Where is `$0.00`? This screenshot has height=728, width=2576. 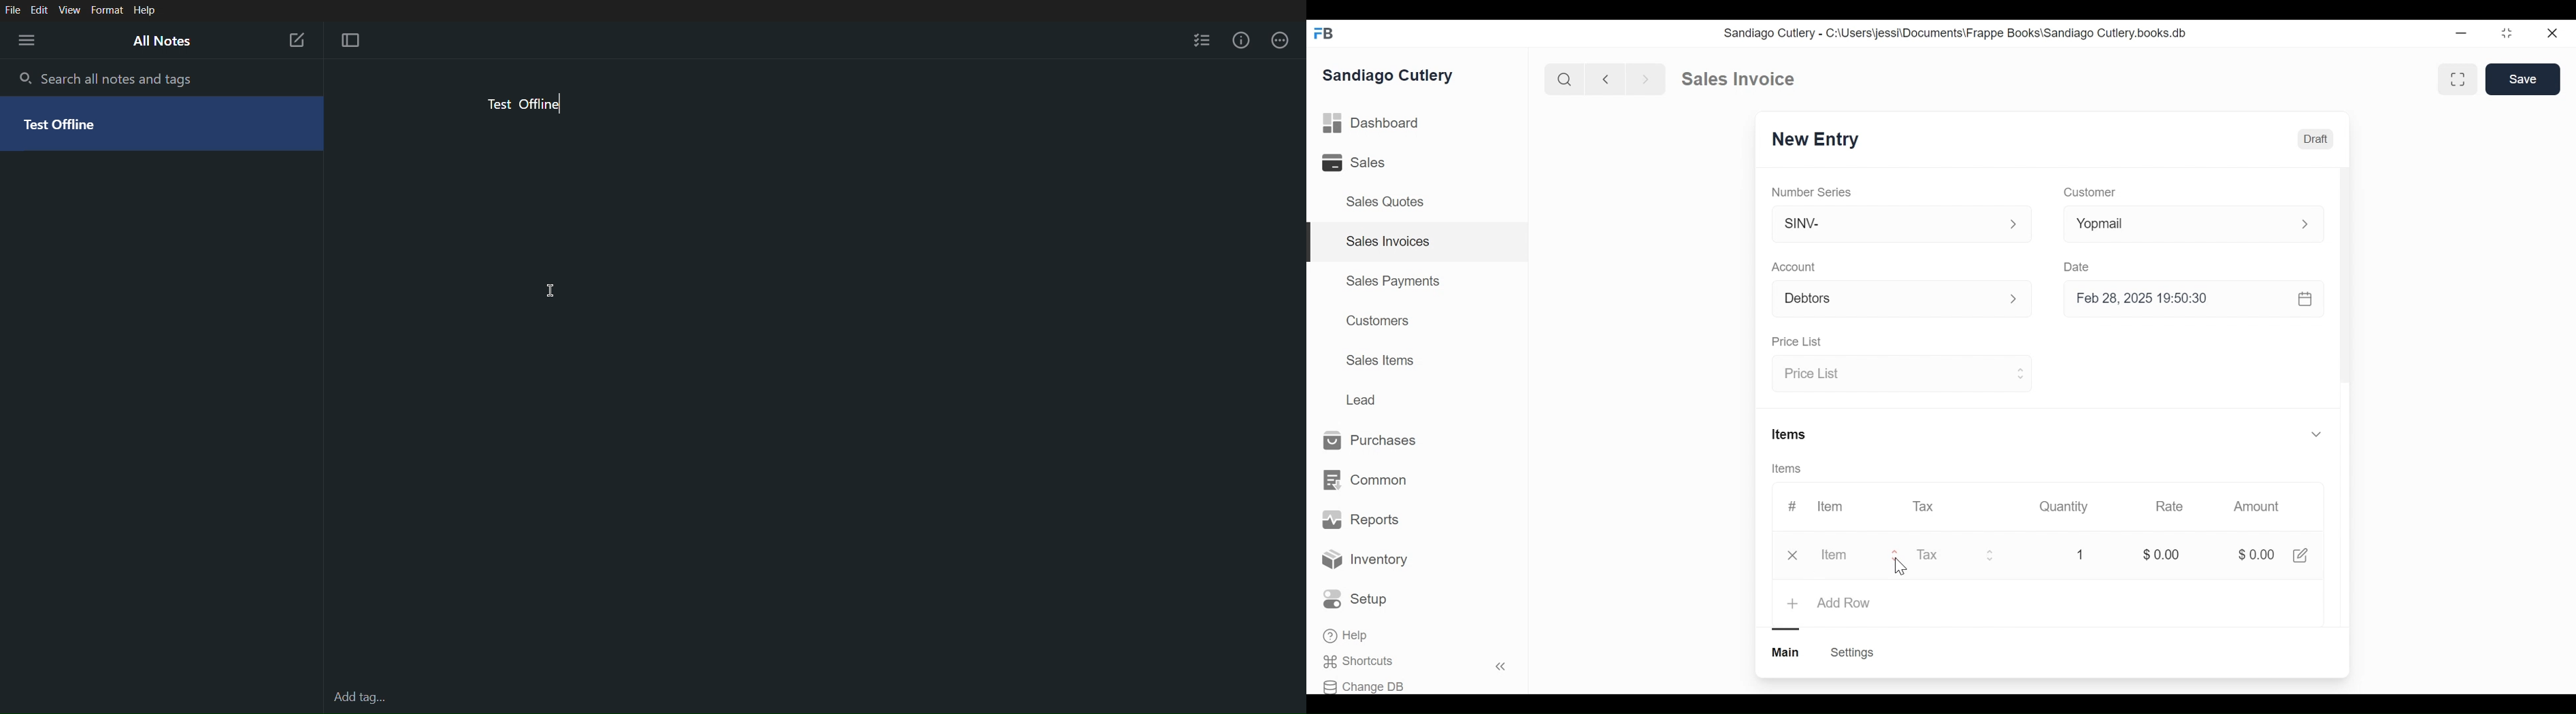 $0.00 is located at coordinates (2161, 553).